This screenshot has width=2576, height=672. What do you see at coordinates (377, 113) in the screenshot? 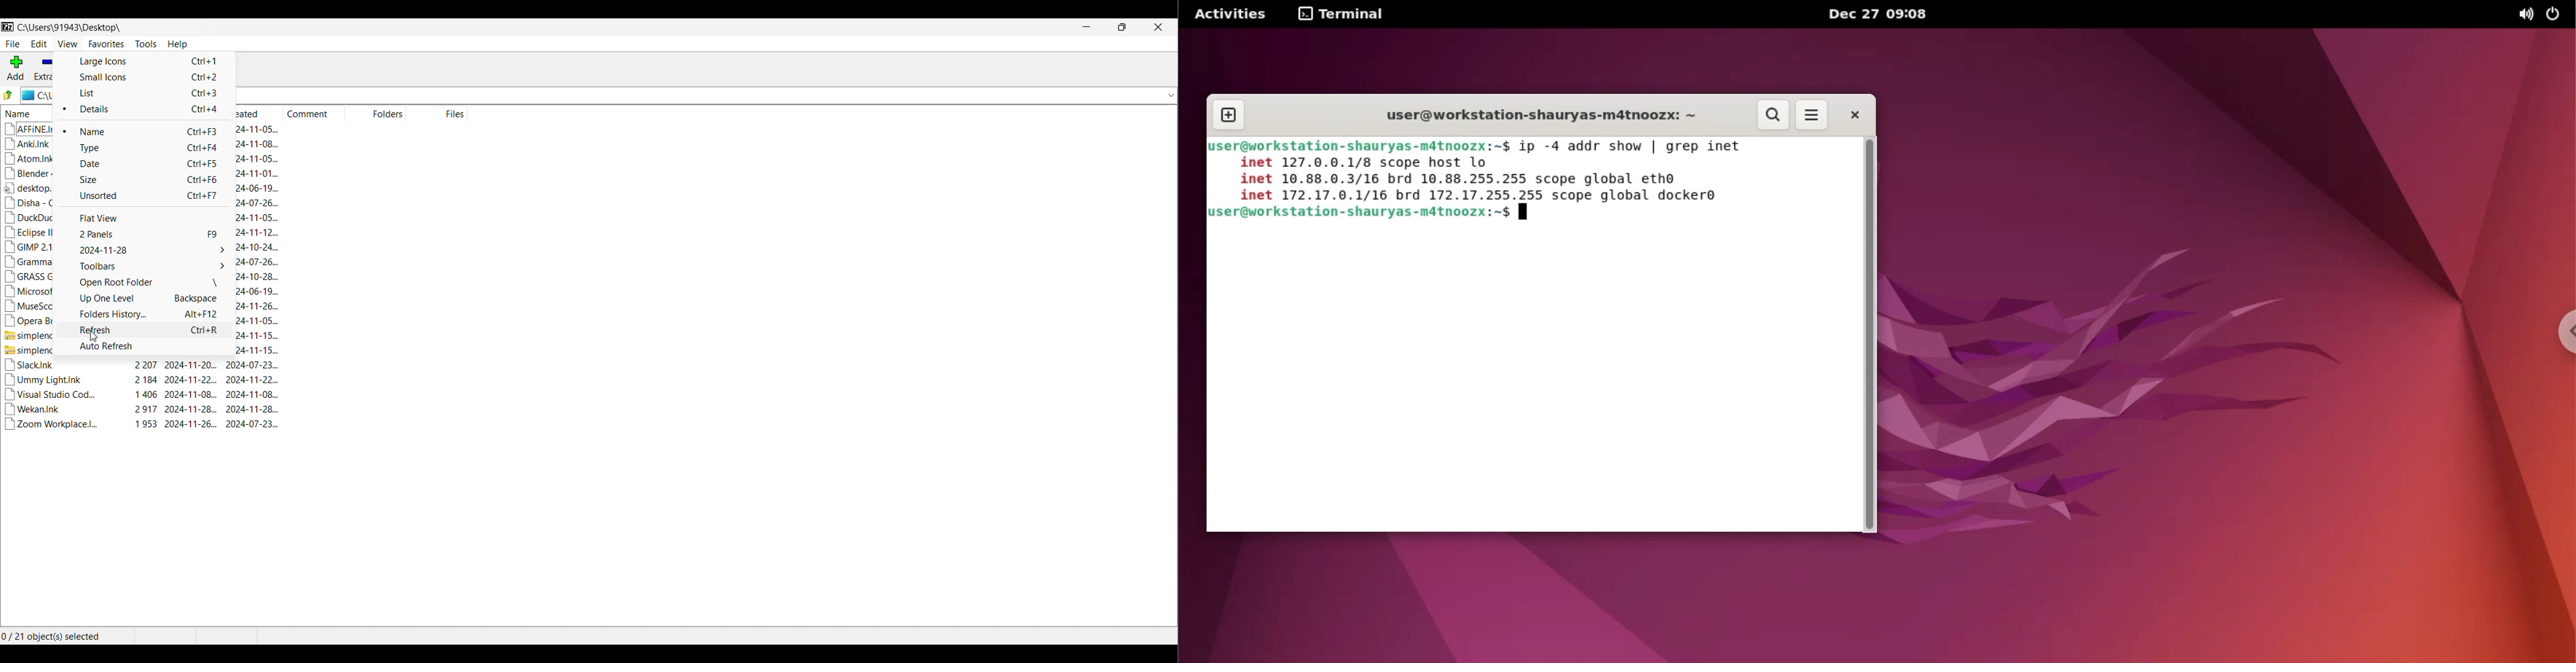
I see `Folders` at bounding box center [377, 113].